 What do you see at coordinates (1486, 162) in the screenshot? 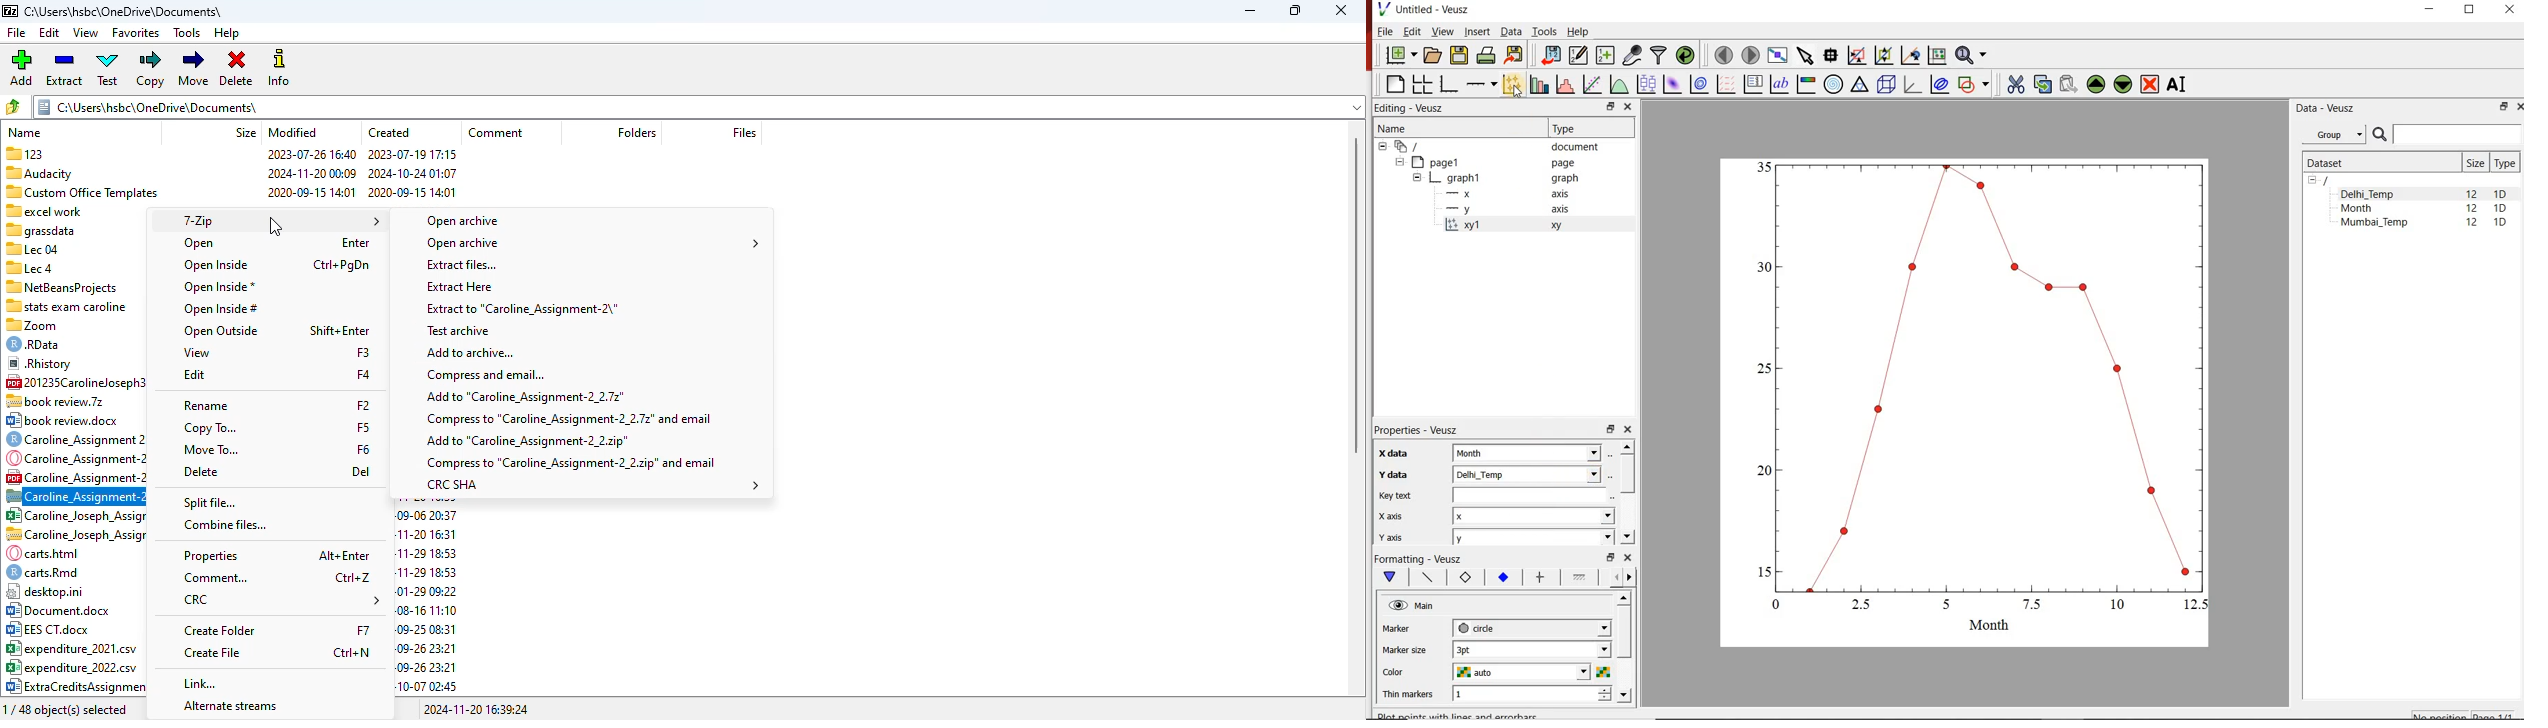
I see `Page1` at bounding box center [1486, 162].